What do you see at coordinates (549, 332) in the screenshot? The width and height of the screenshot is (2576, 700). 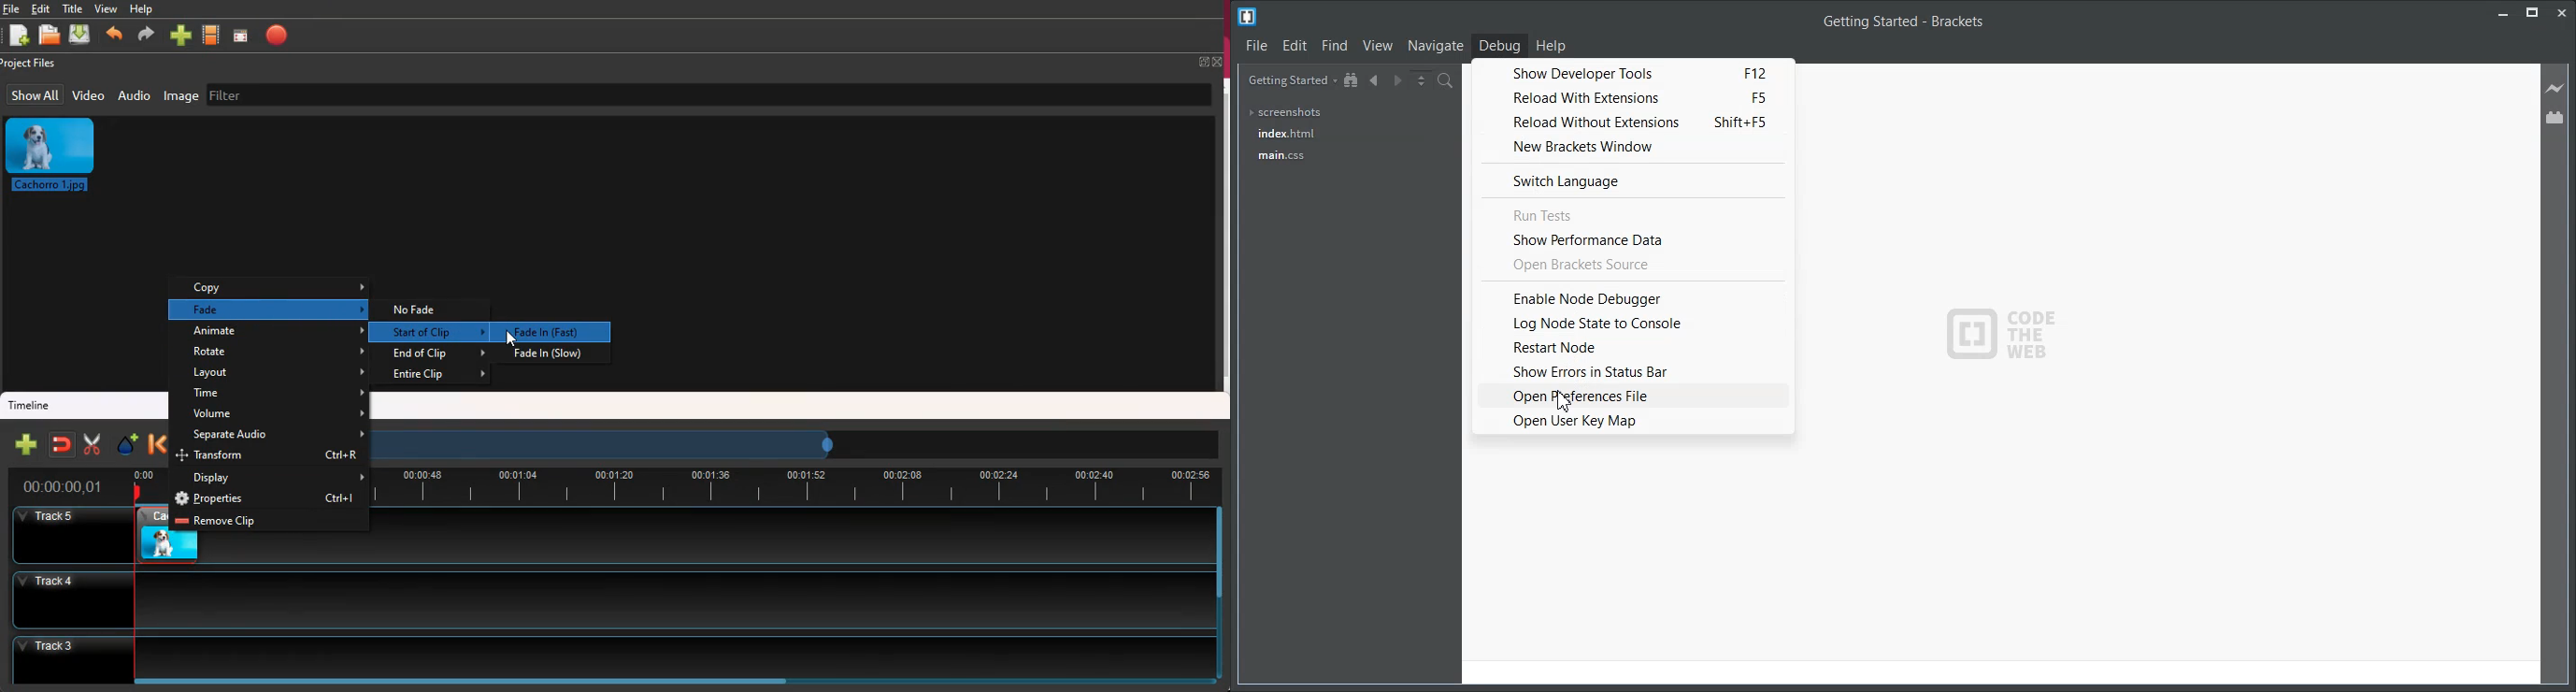 I see `fade in fast` at bounding box center [549, 332].